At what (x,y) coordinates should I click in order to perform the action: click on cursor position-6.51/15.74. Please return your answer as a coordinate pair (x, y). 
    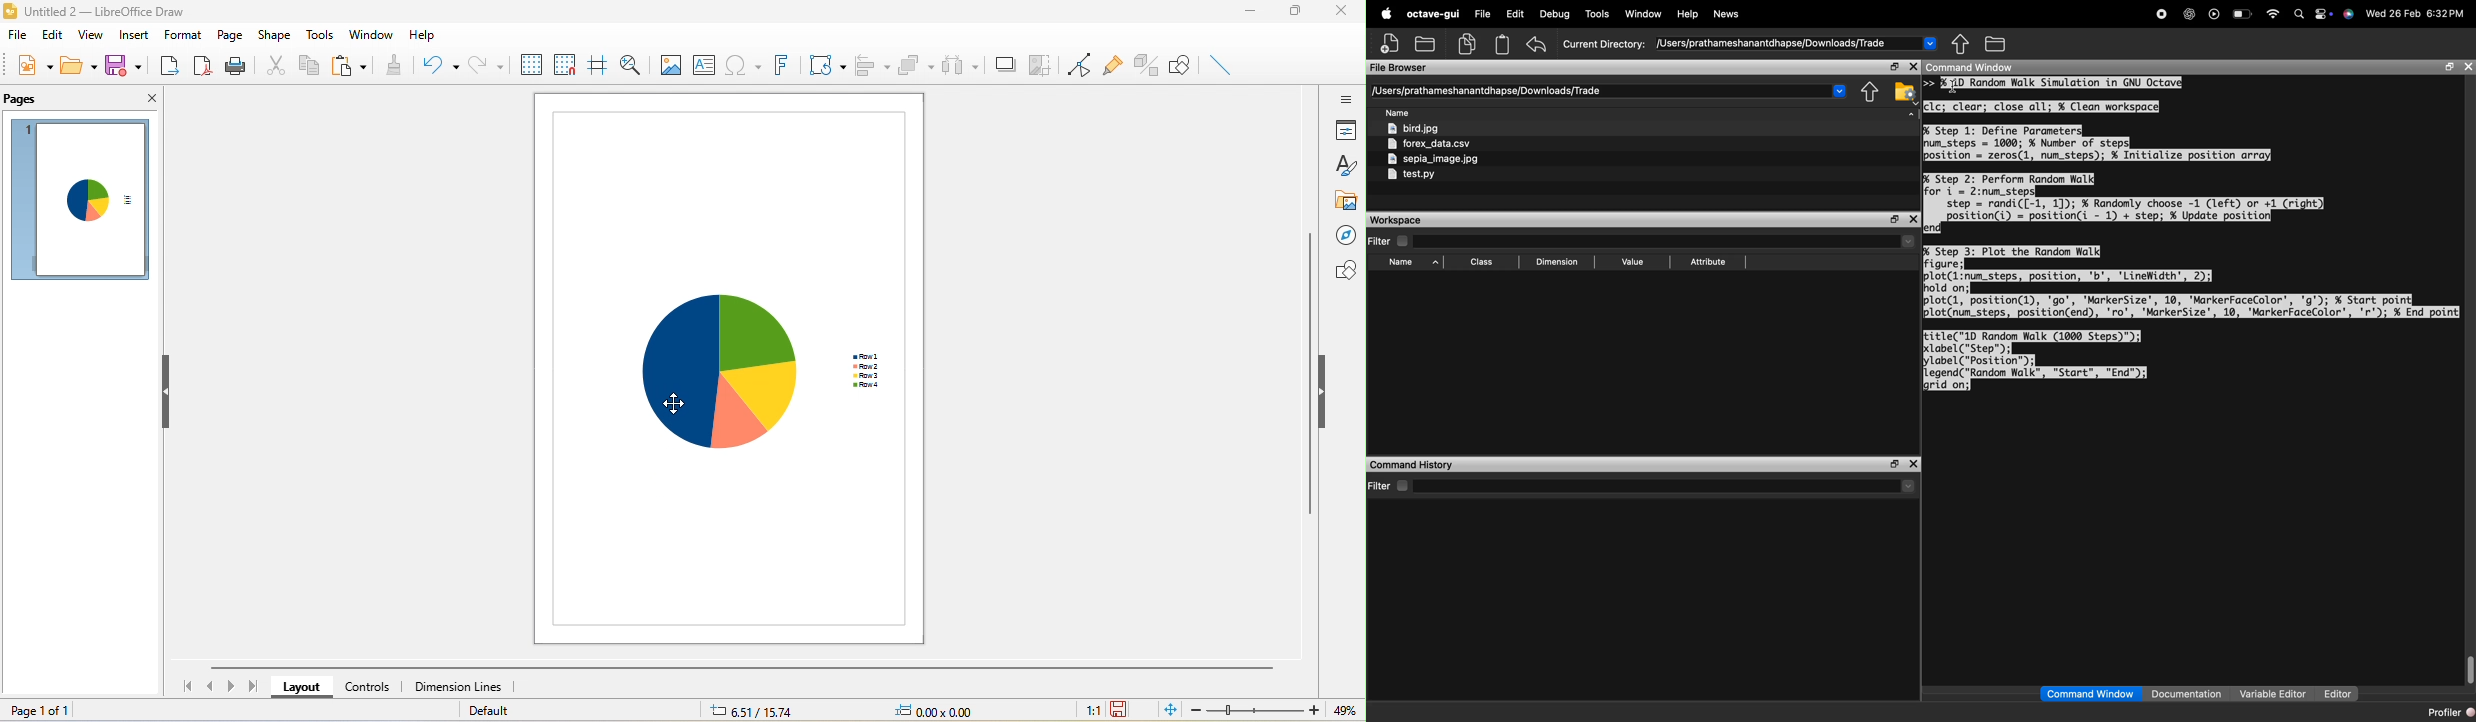
    Looking at the image, I should click on (756, 712).